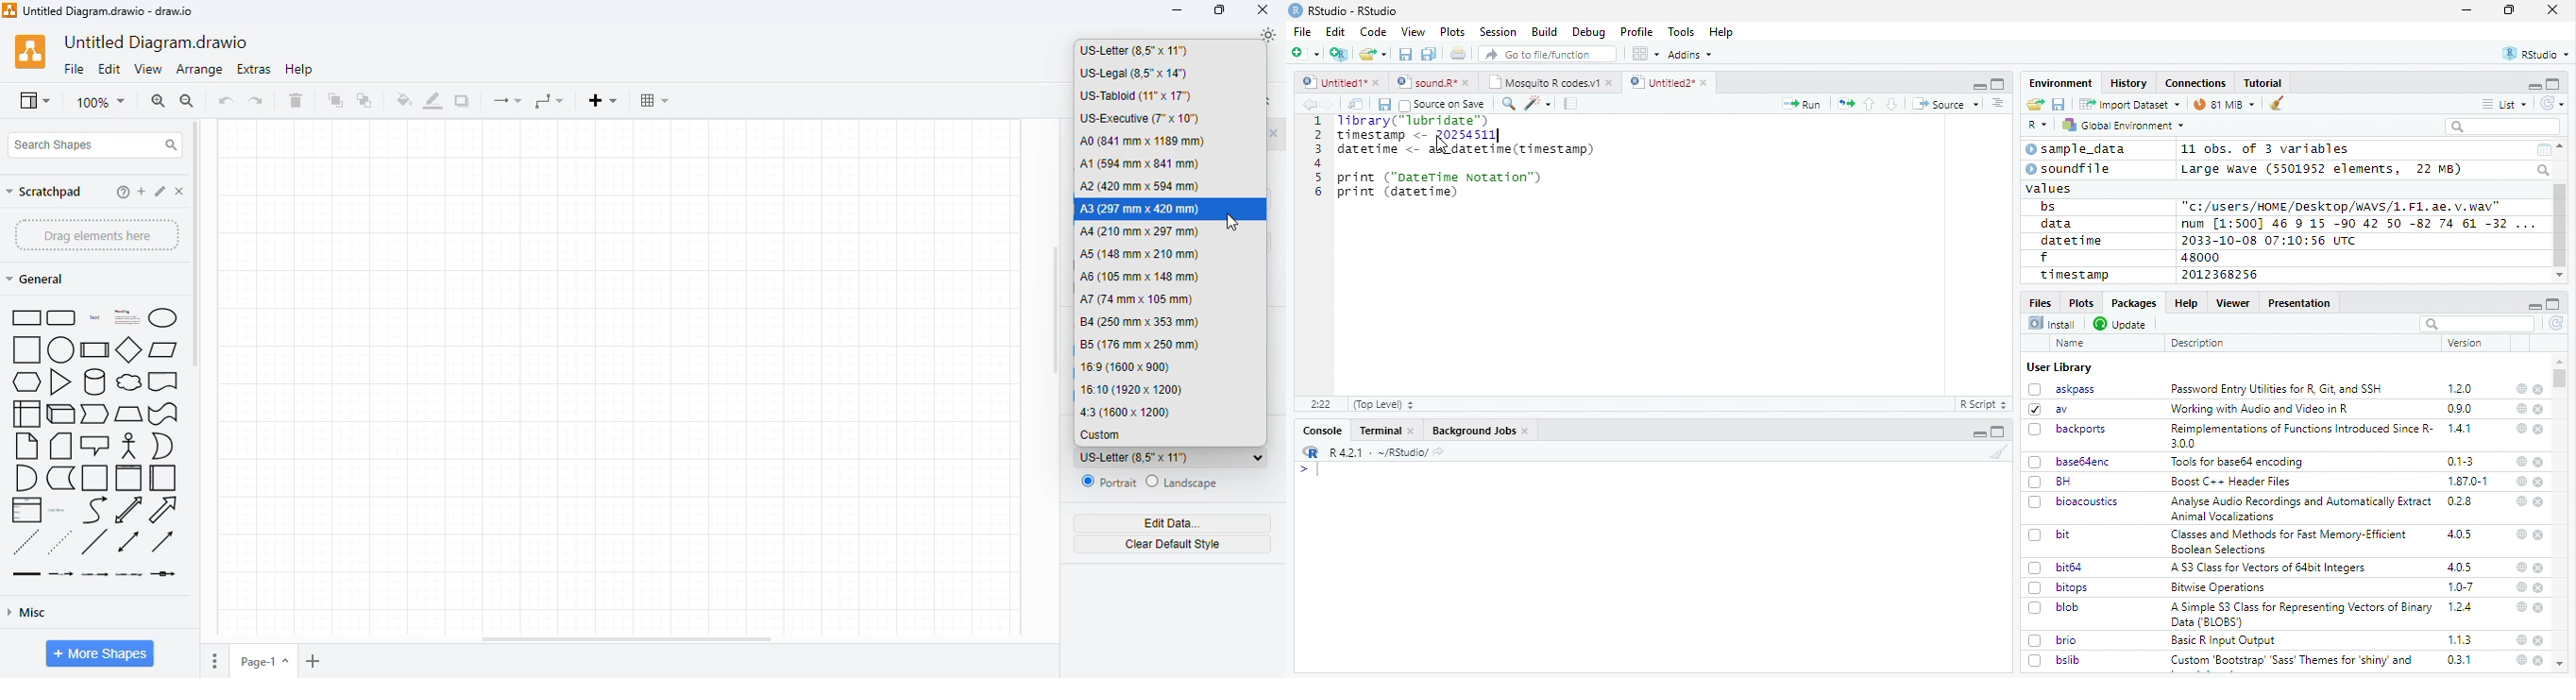 The height and width of the screenshot is (700, 2576). Describe the element at coordinates (2059, 587) in the screenshot. I see `bitops` at that location.